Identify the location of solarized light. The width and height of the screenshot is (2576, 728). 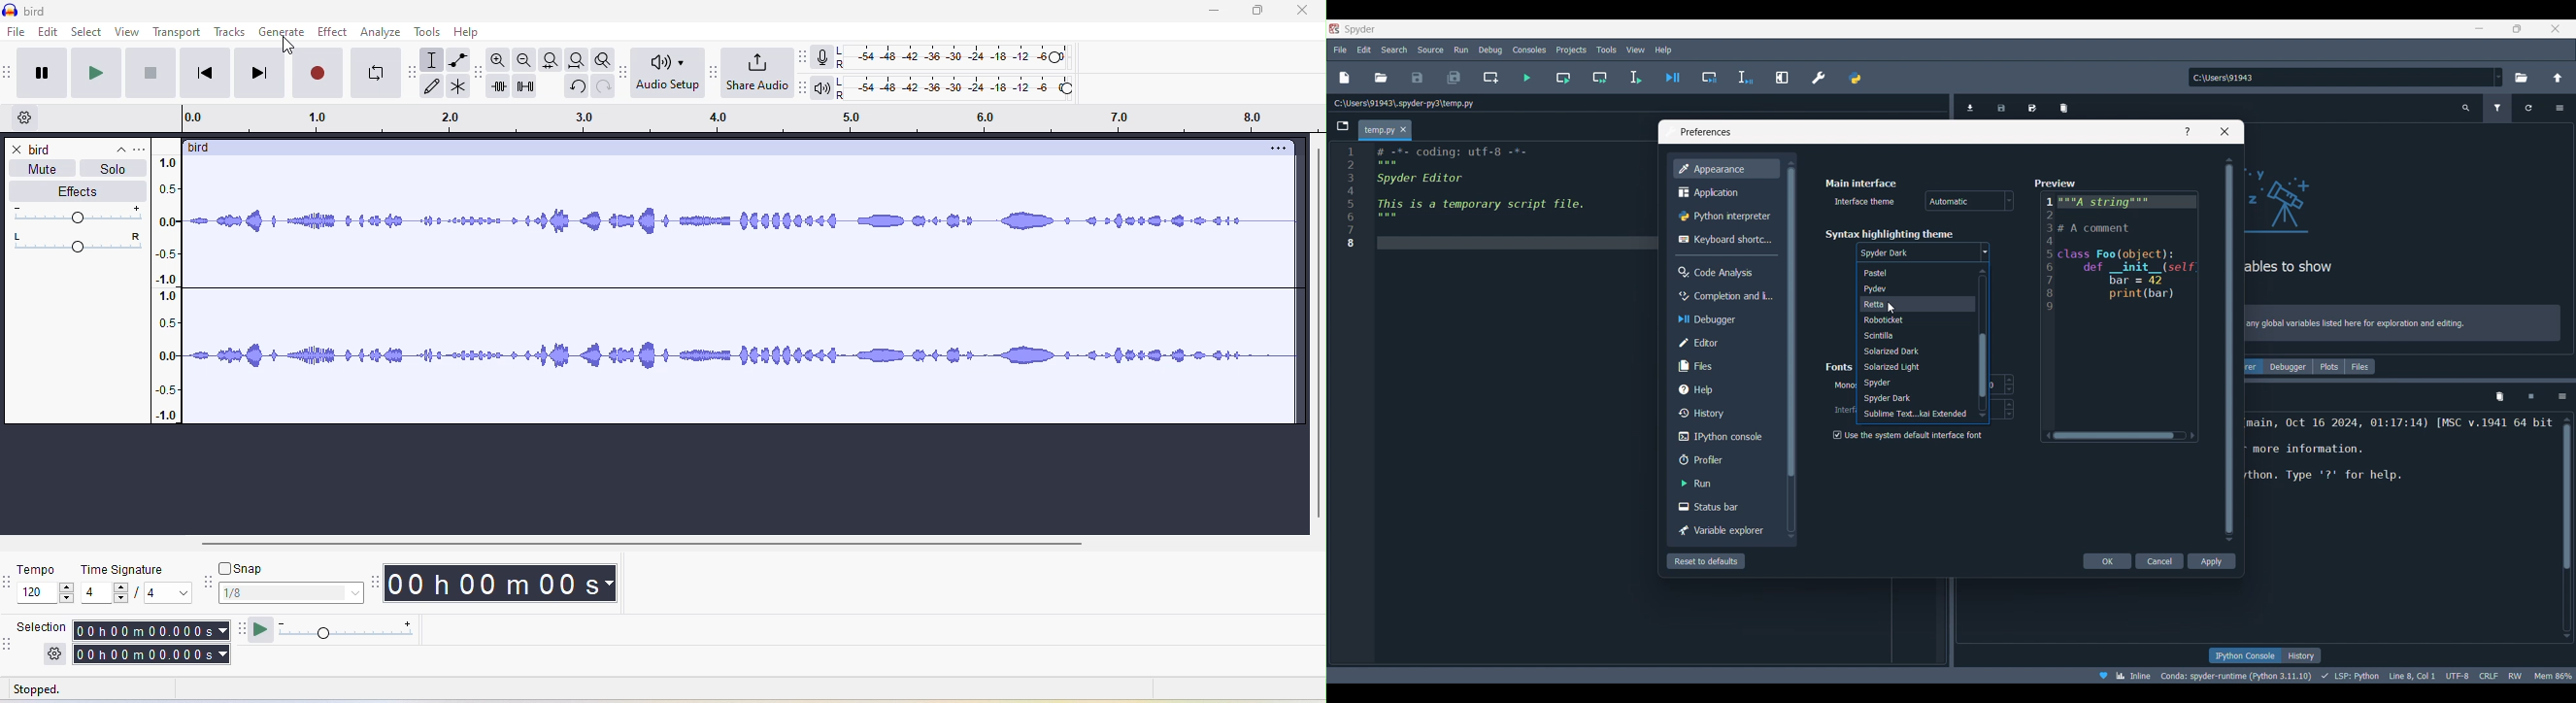
(1915, 367).